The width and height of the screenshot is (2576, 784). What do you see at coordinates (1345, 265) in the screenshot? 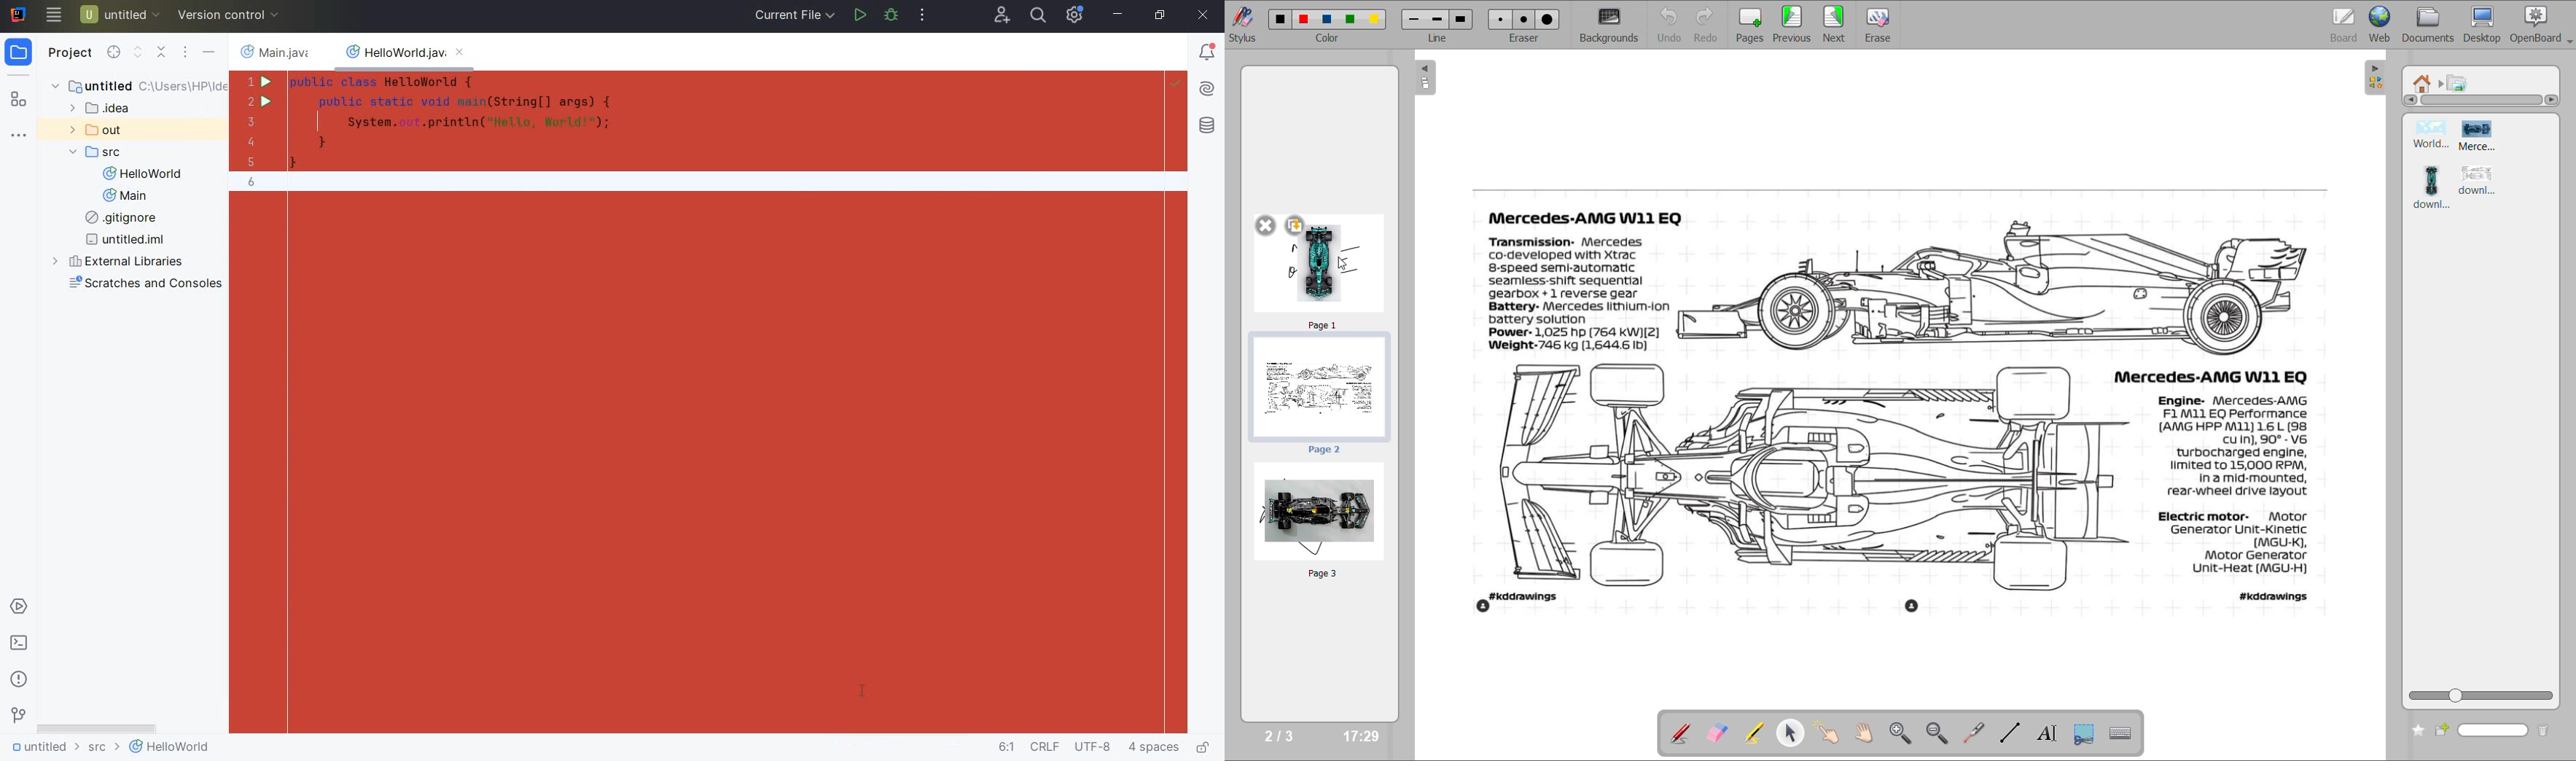
I see `cursor` at bounding box center [1345, 265].